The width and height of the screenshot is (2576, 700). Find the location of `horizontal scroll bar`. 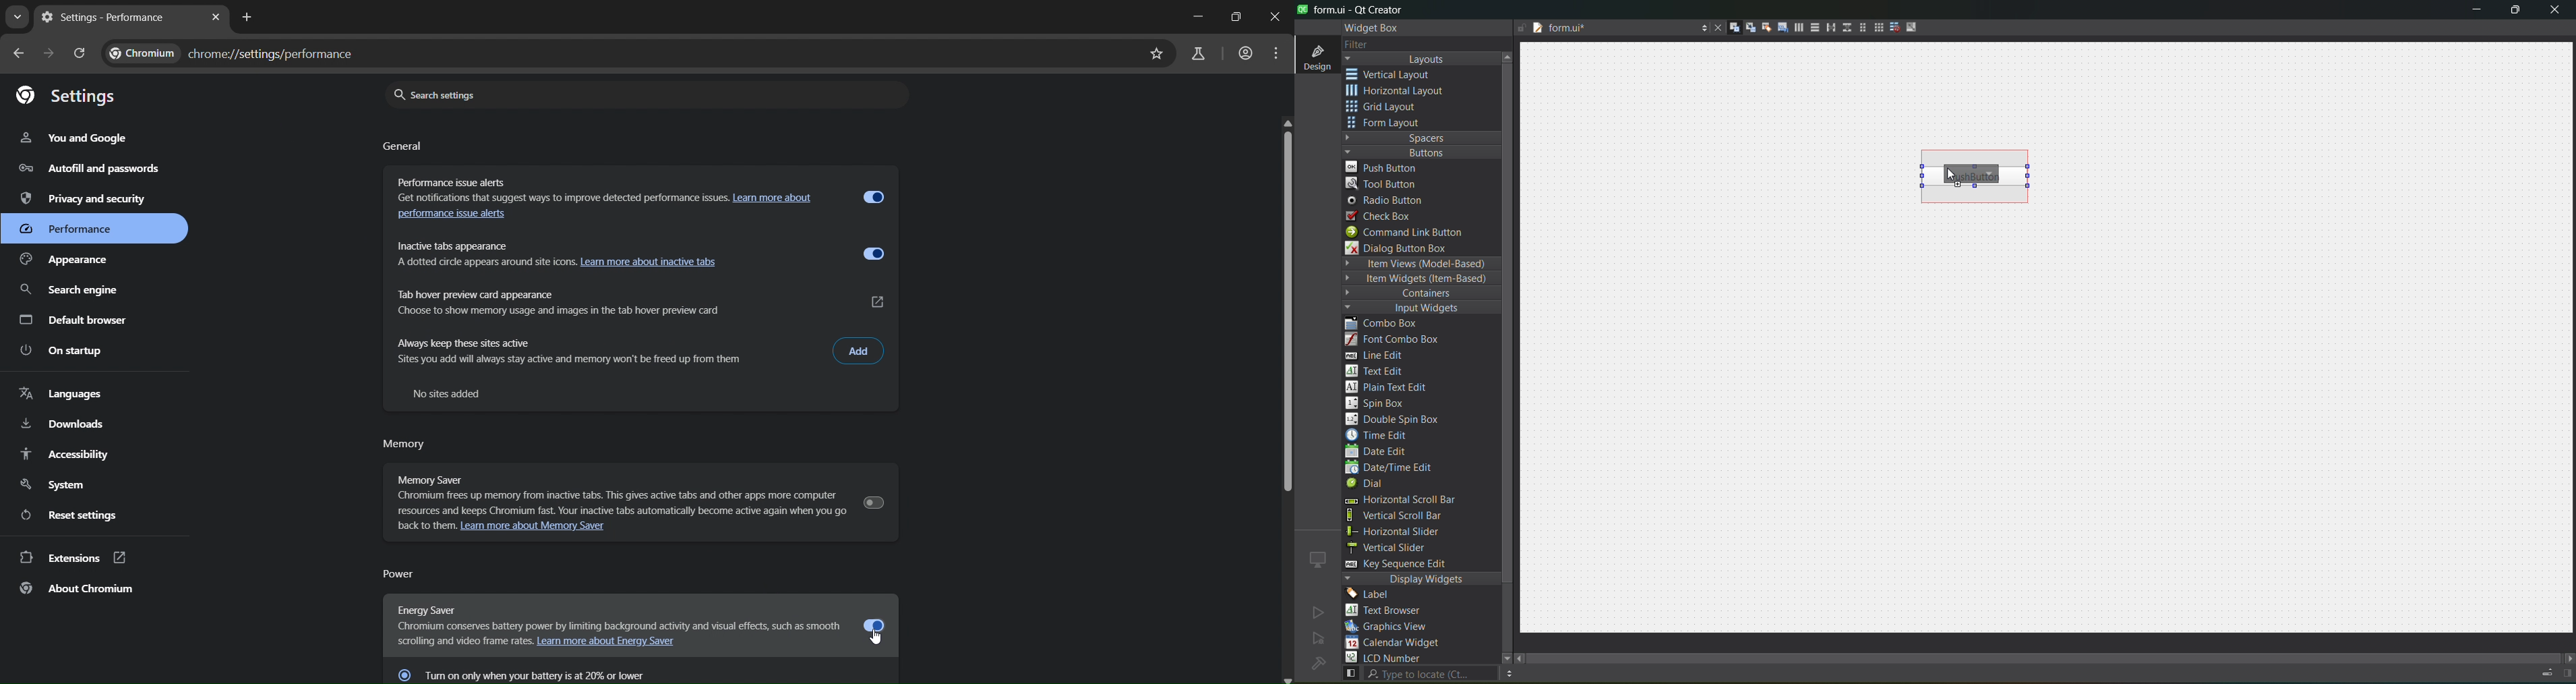

horizontal scroll bar is located at coordinates (1399, 501).